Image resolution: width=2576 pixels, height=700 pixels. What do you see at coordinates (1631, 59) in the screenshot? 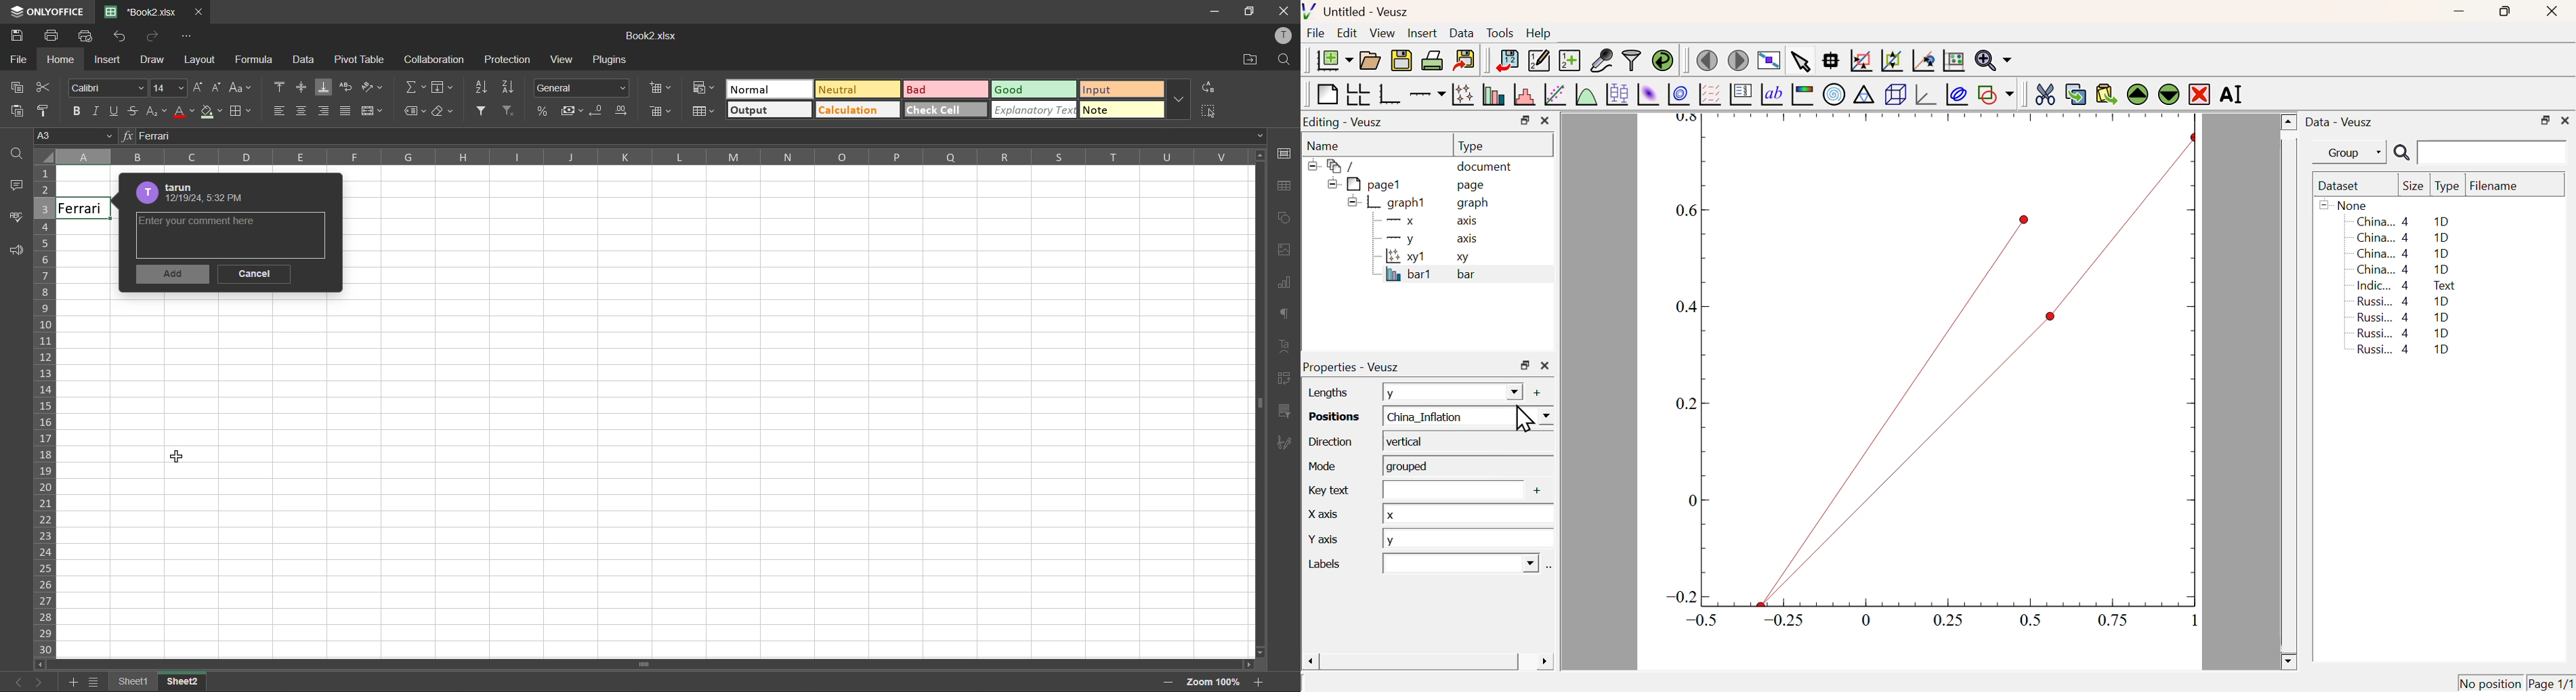
I see `Filter Data` at bounding box center [1631, 59].